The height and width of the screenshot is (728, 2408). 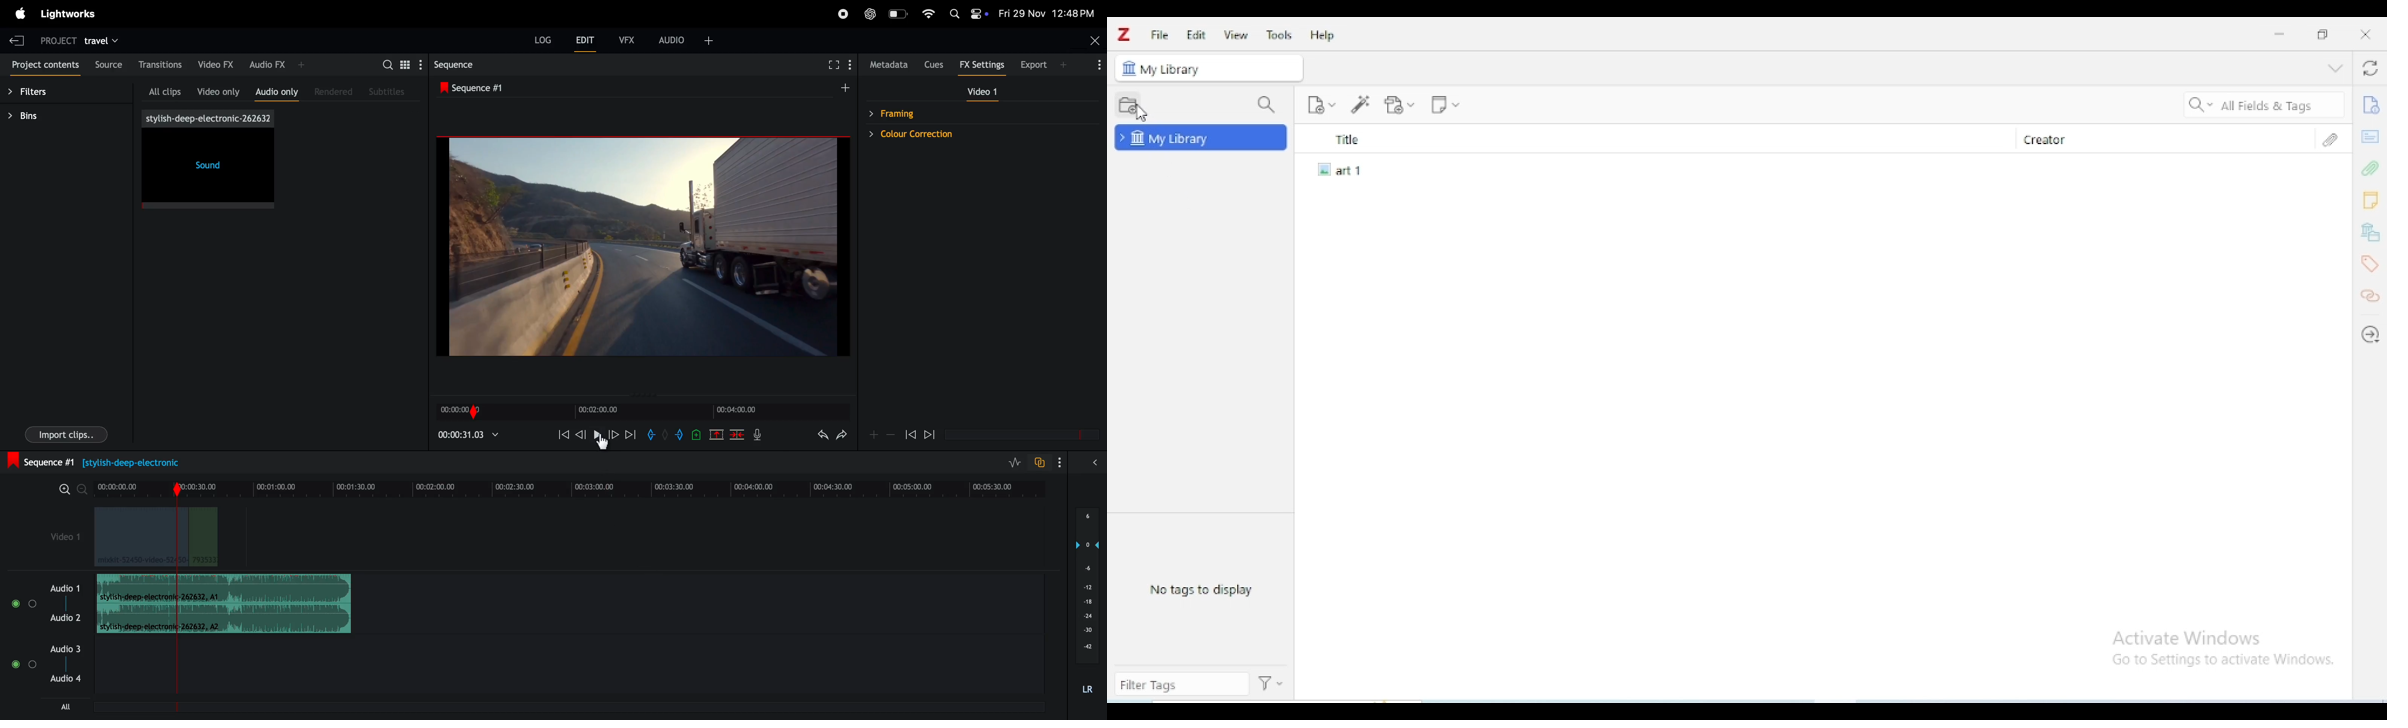 What do you see at coordinates (2335, 69) in the screenshot?
I see `collapse section` at bounding box center [2335, 69].